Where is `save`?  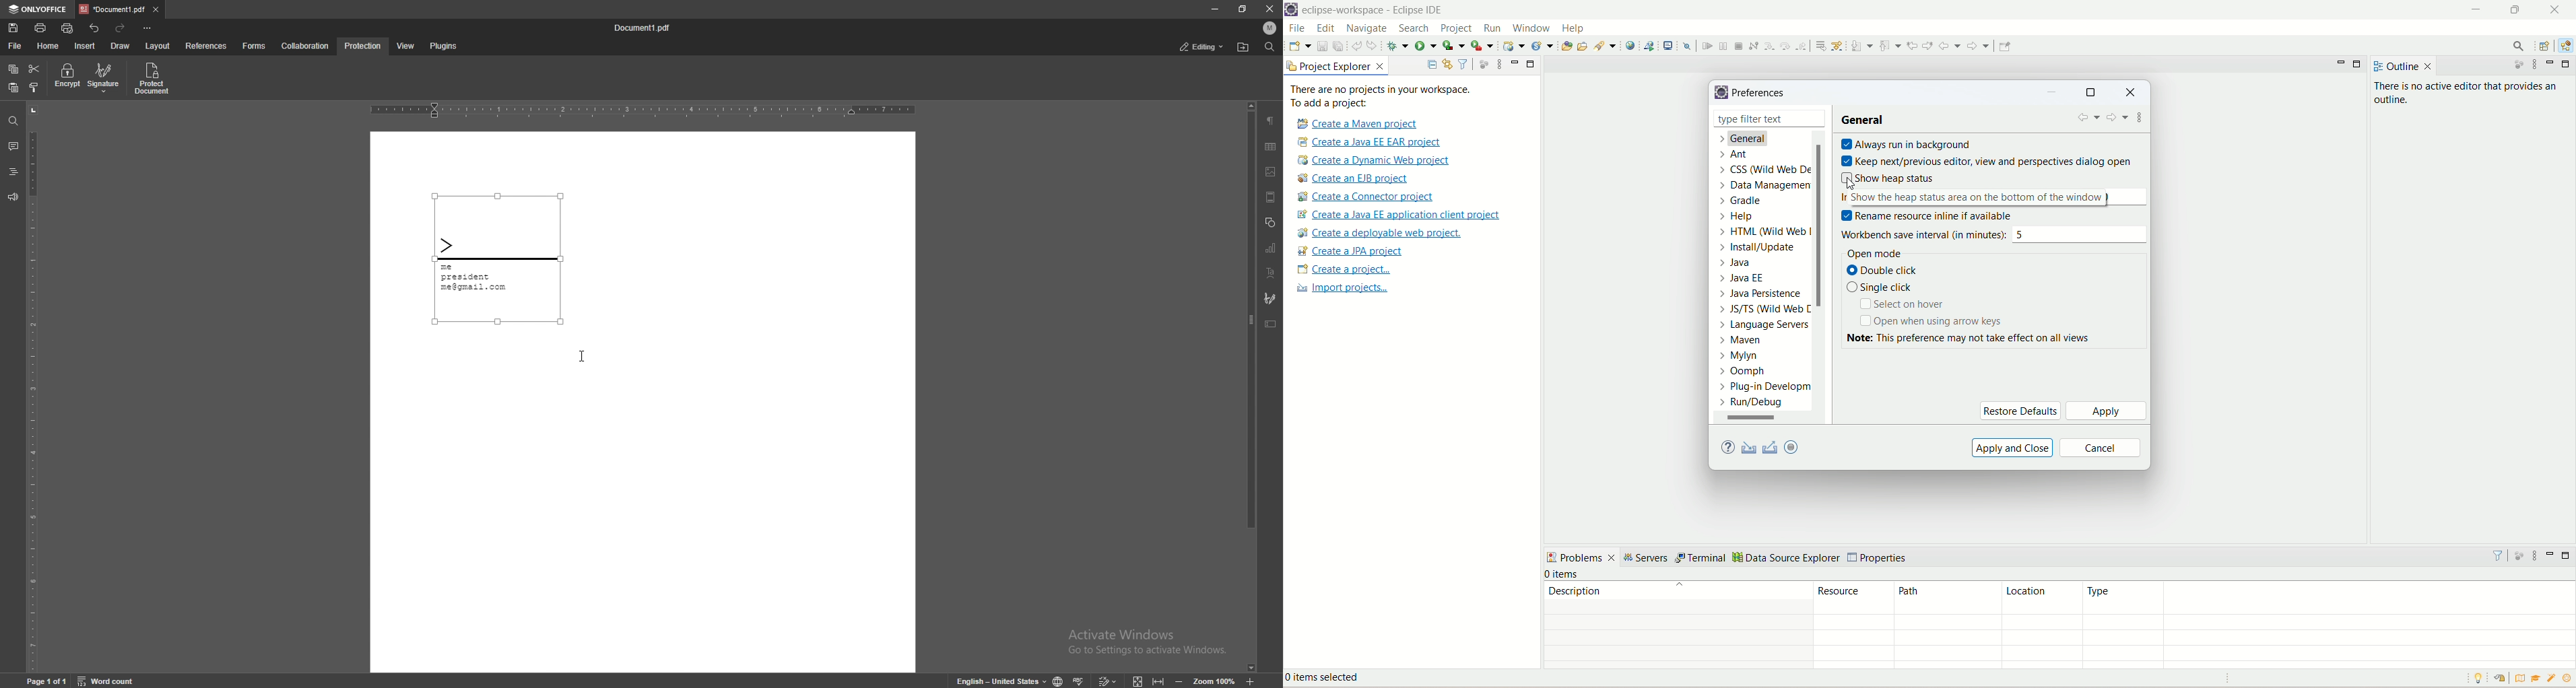
save is located at coordinates (15, 28).